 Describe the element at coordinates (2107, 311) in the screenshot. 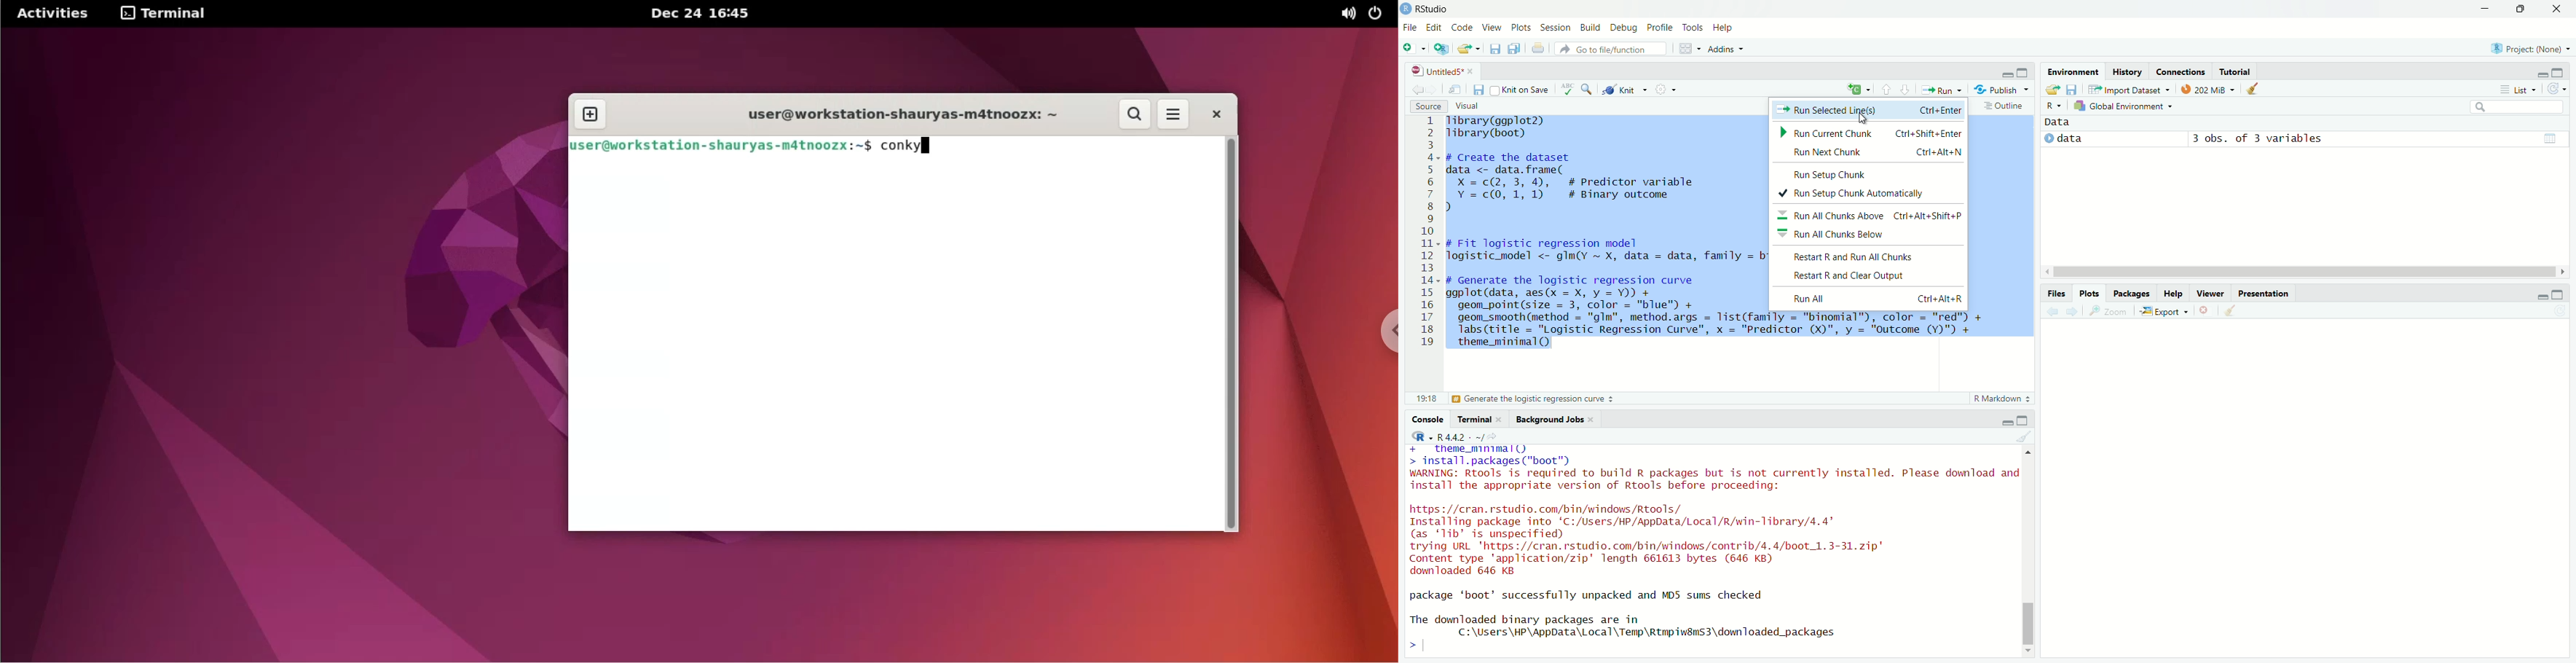

I see `Zoom` at that location.